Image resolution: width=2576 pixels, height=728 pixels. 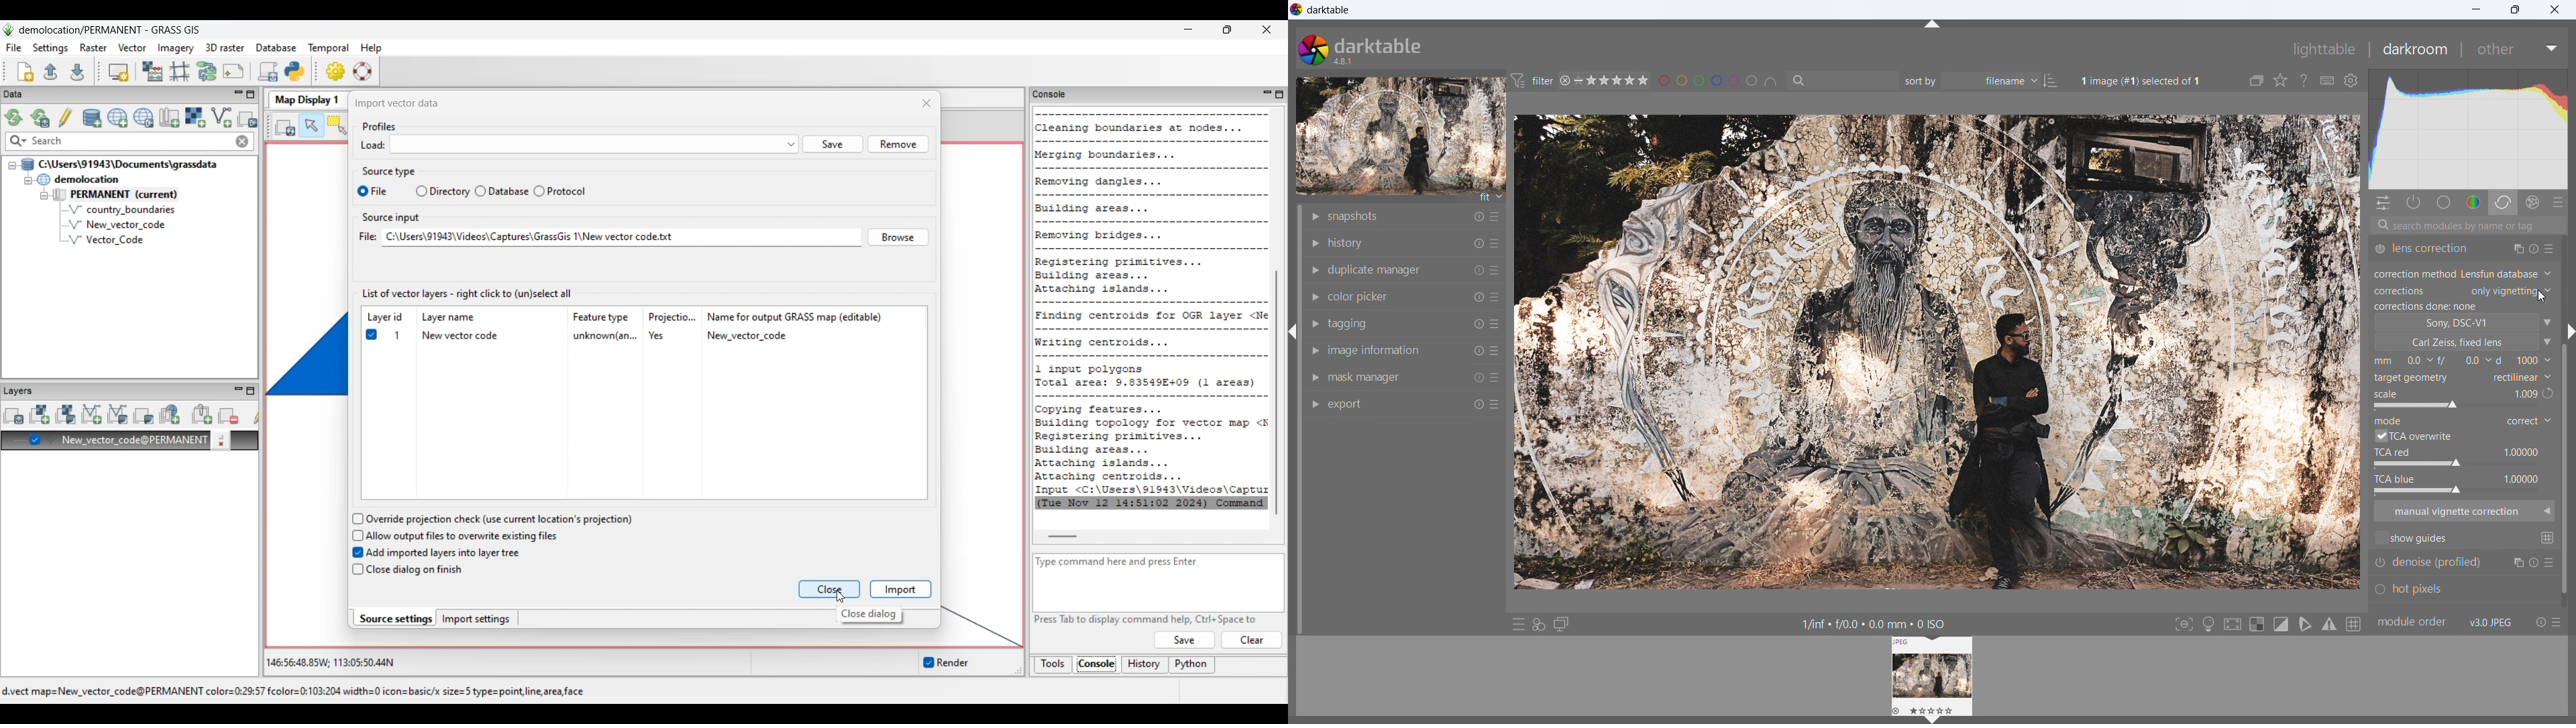 I want to click on base, so click(x=2445, y=202).